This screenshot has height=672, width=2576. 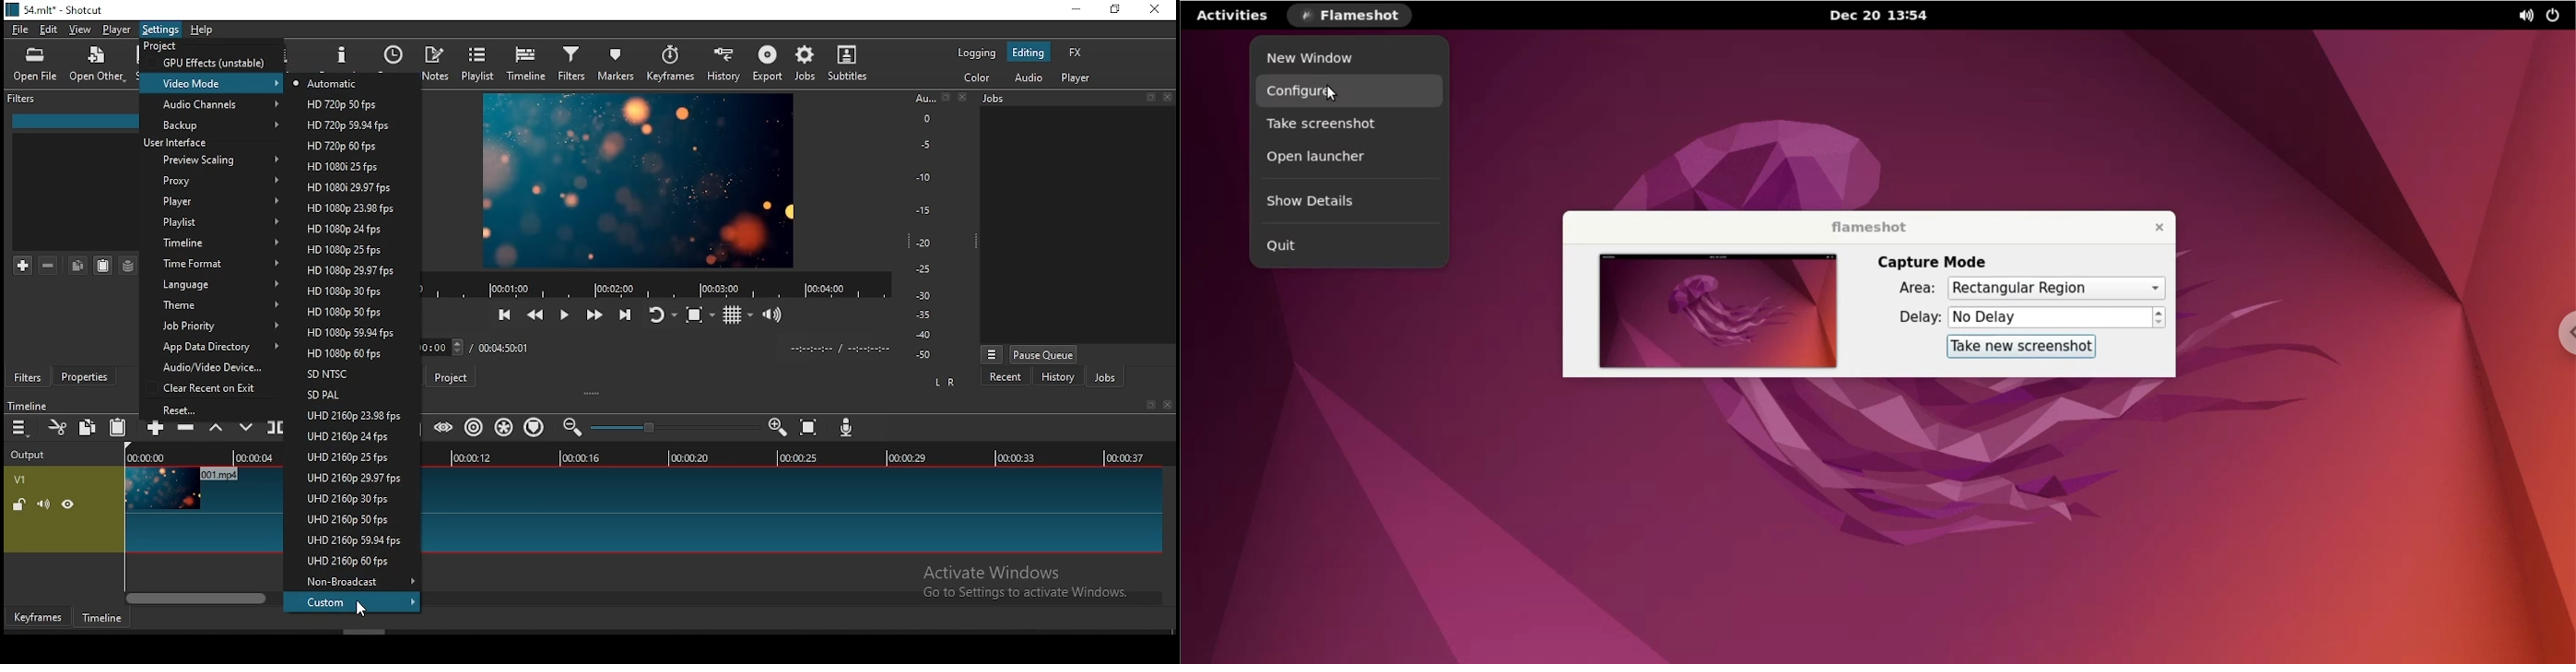 I want to click on history, so click(x=1057, y=379).